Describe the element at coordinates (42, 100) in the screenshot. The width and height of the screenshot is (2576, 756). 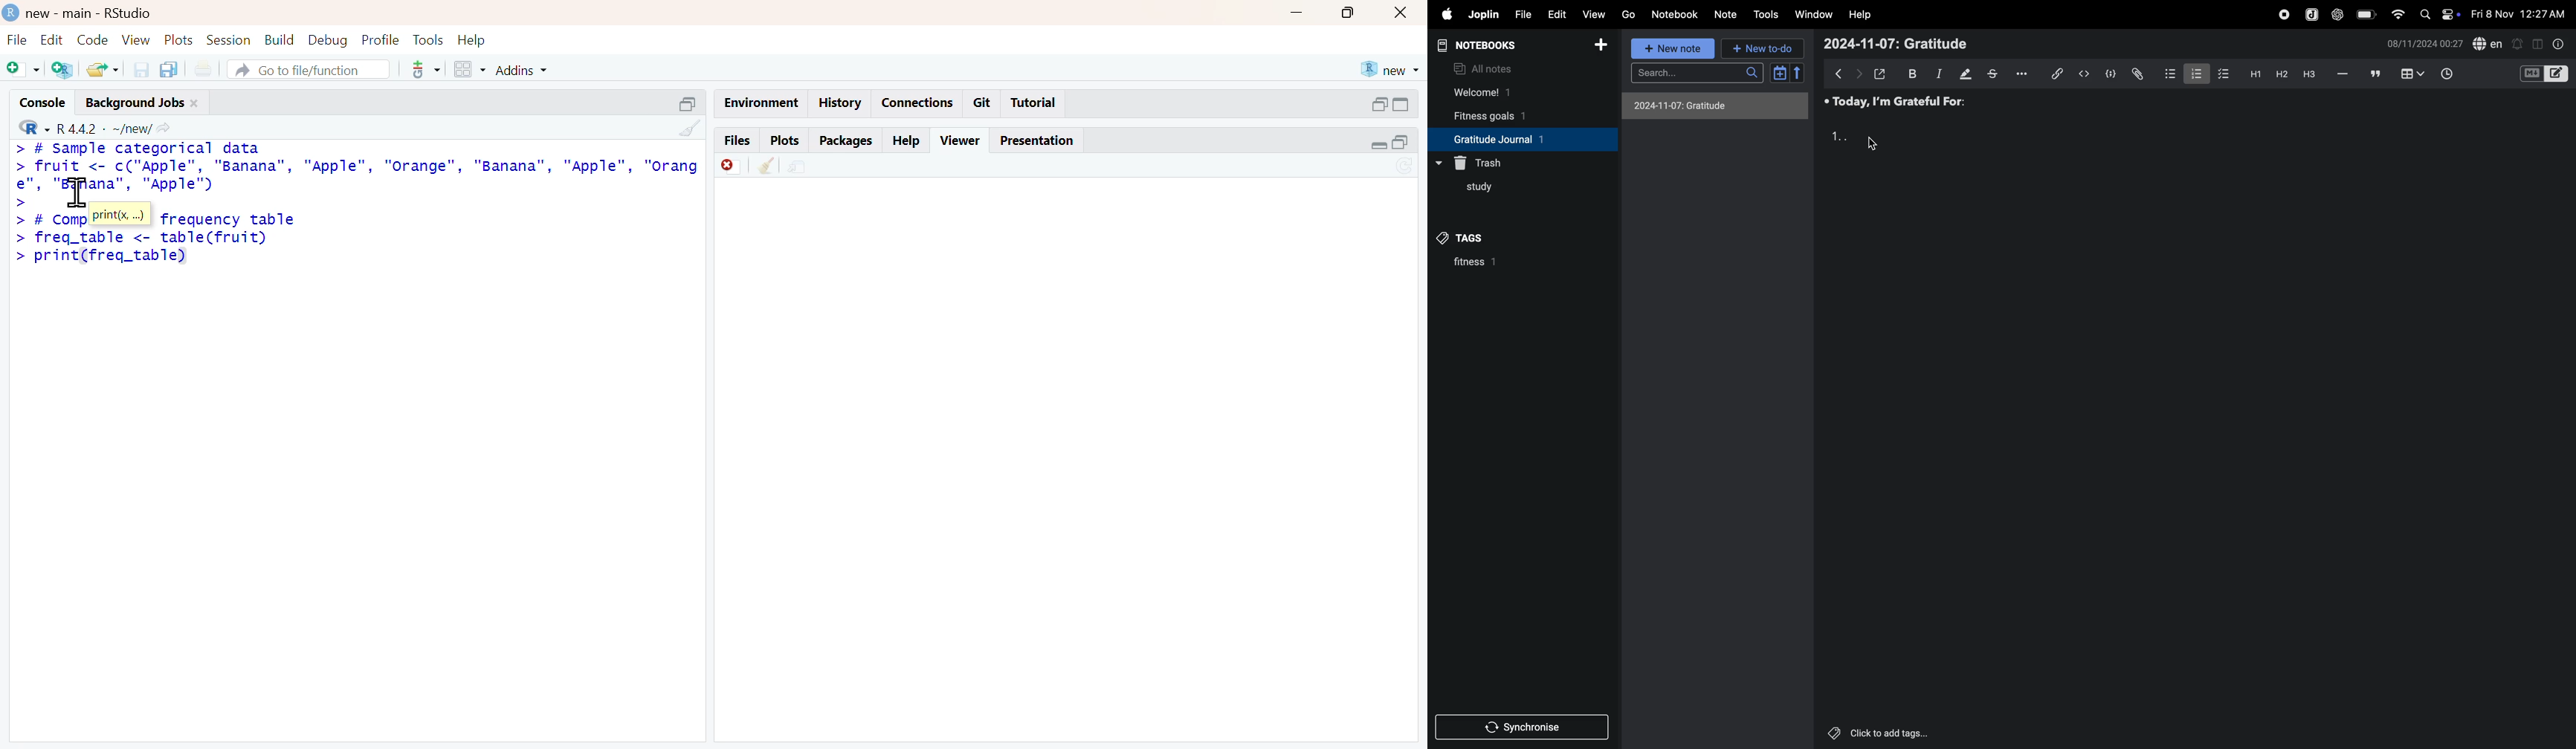
I see `console` at that location.